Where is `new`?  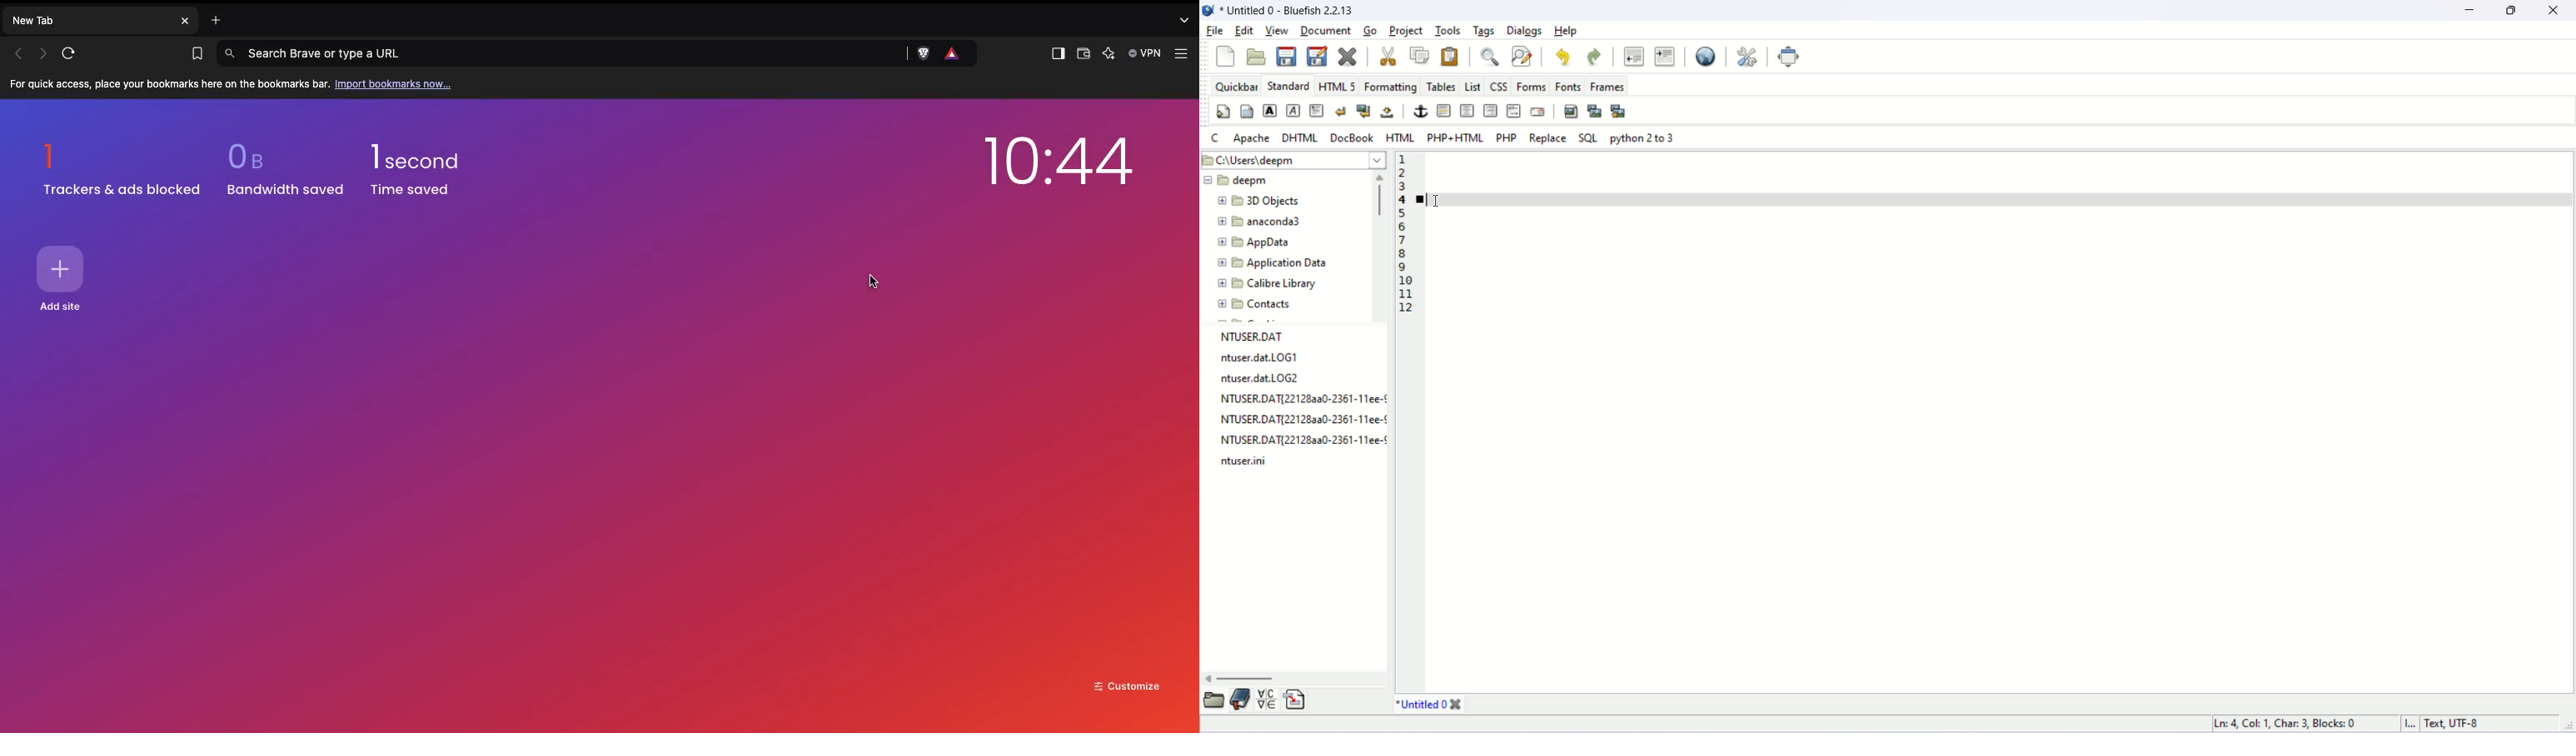
new is located at coordinates (1225, 57).